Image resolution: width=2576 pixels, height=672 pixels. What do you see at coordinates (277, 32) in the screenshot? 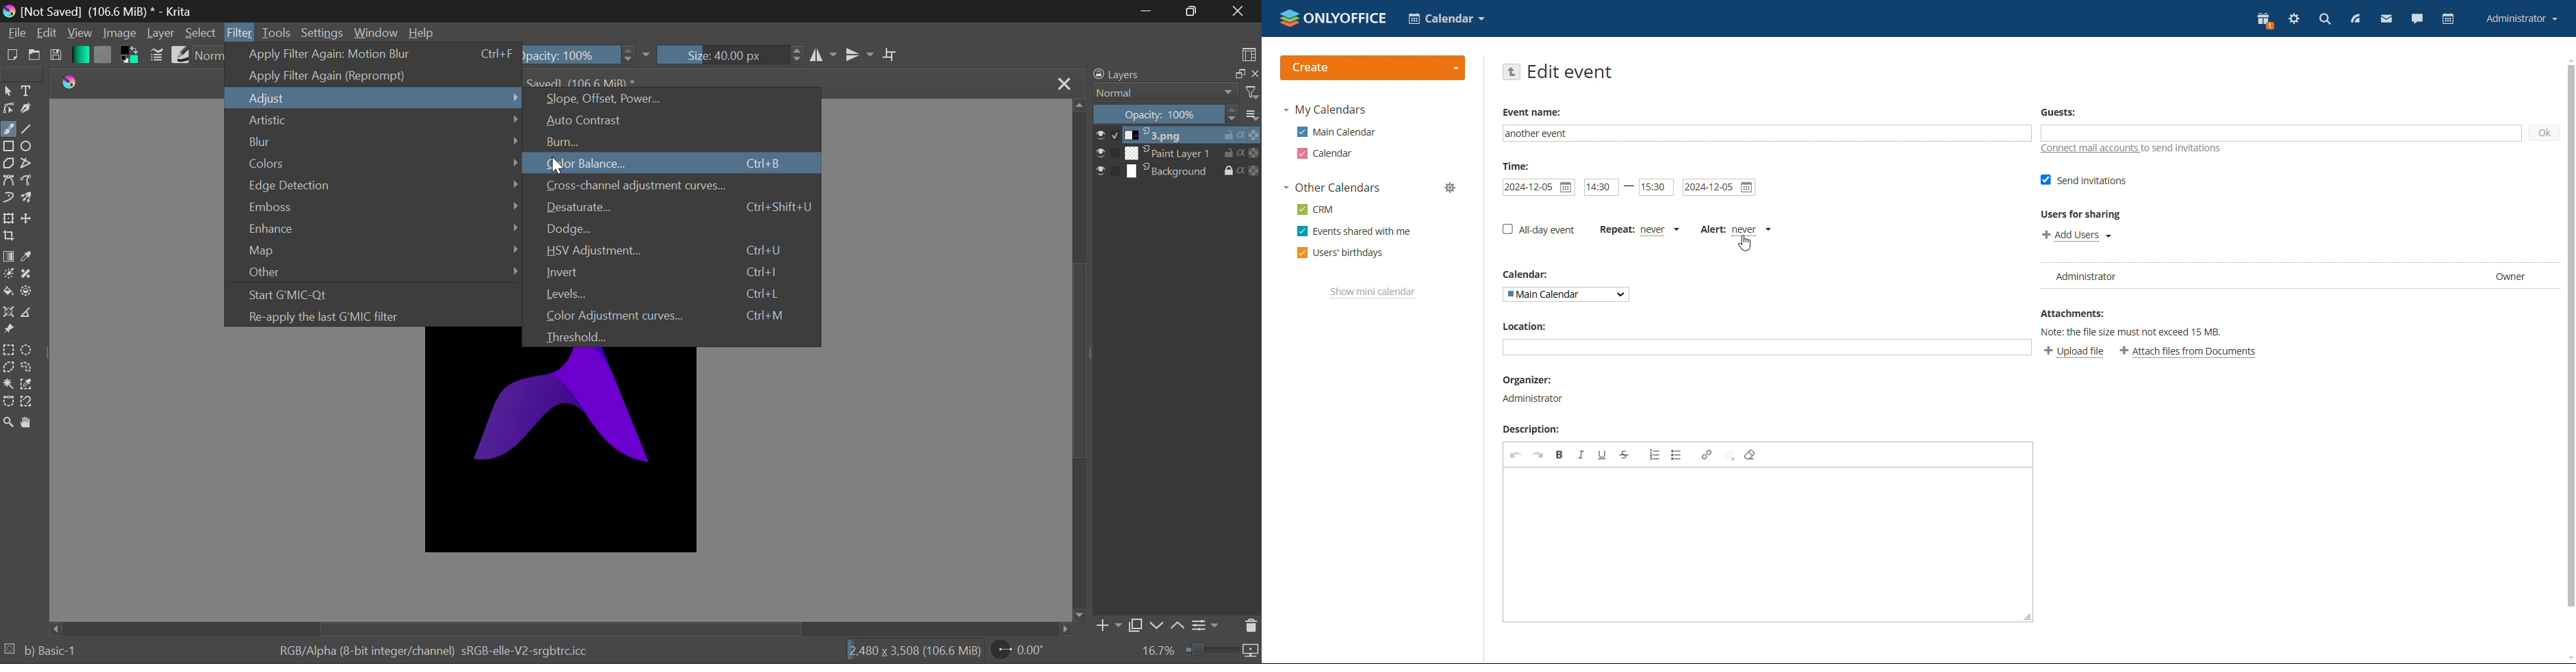
I see `Tools` at bounding box center [277, 32].